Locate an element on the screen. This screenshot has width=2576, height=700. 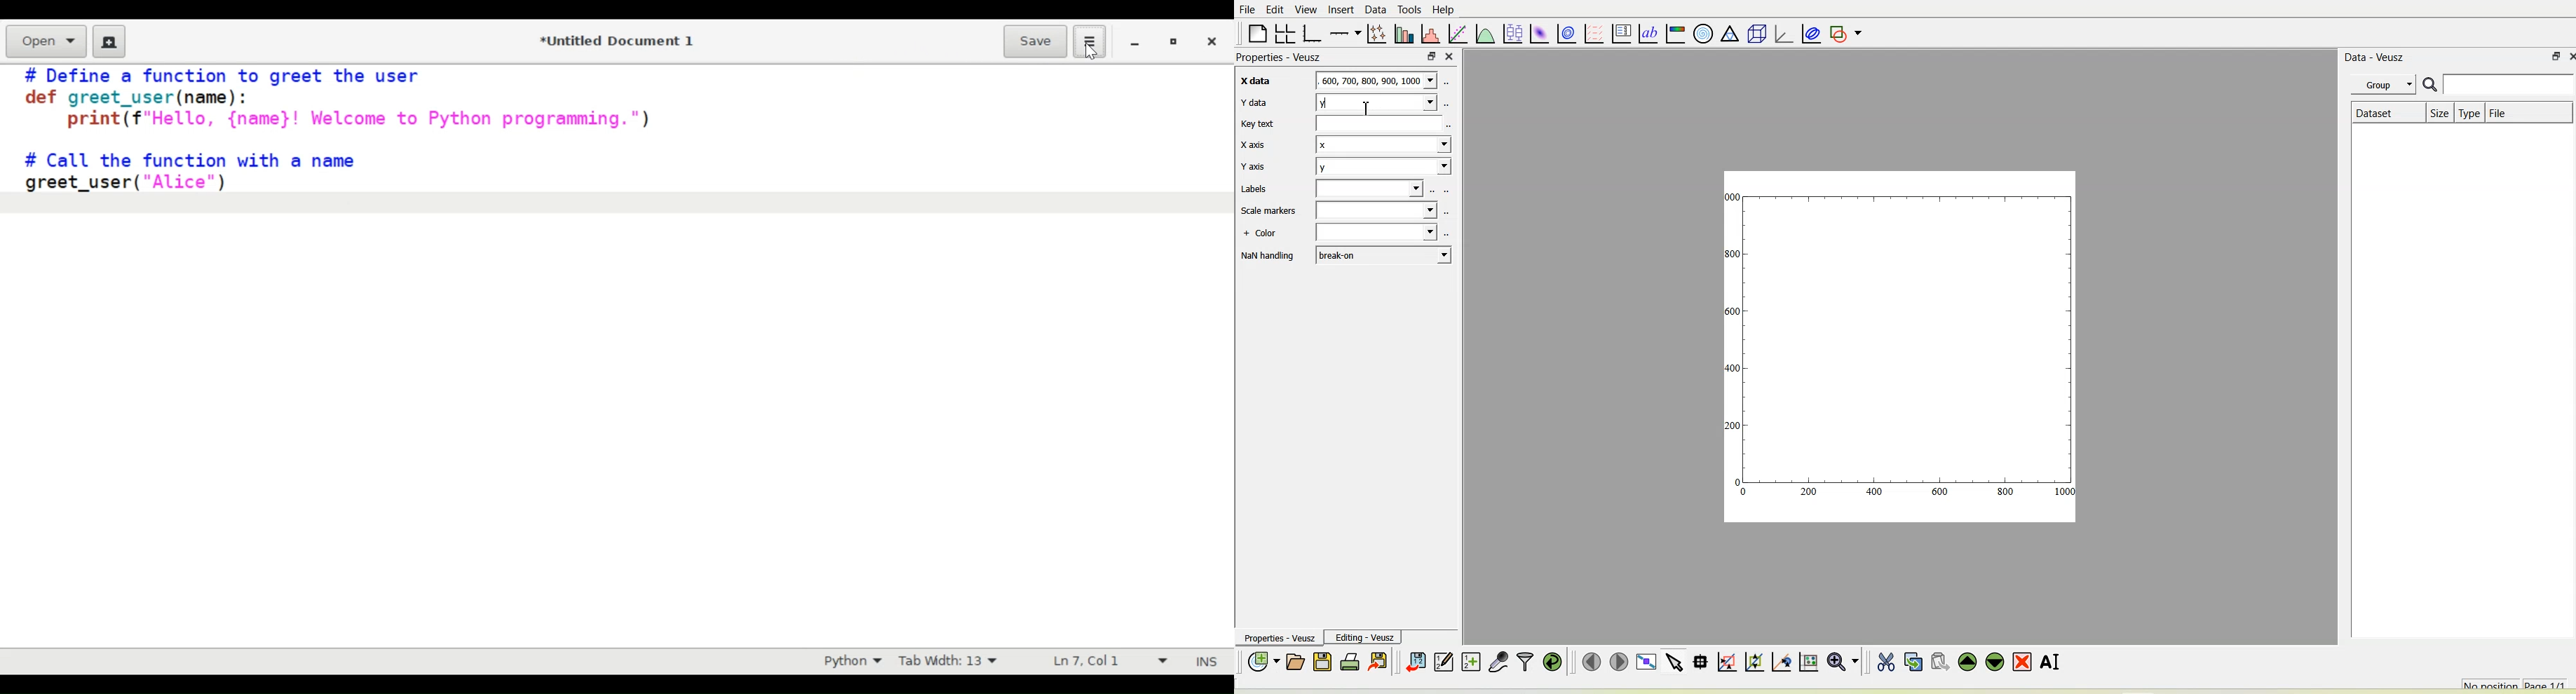
Export to graphics formats is located at coordinates (1378, 662).